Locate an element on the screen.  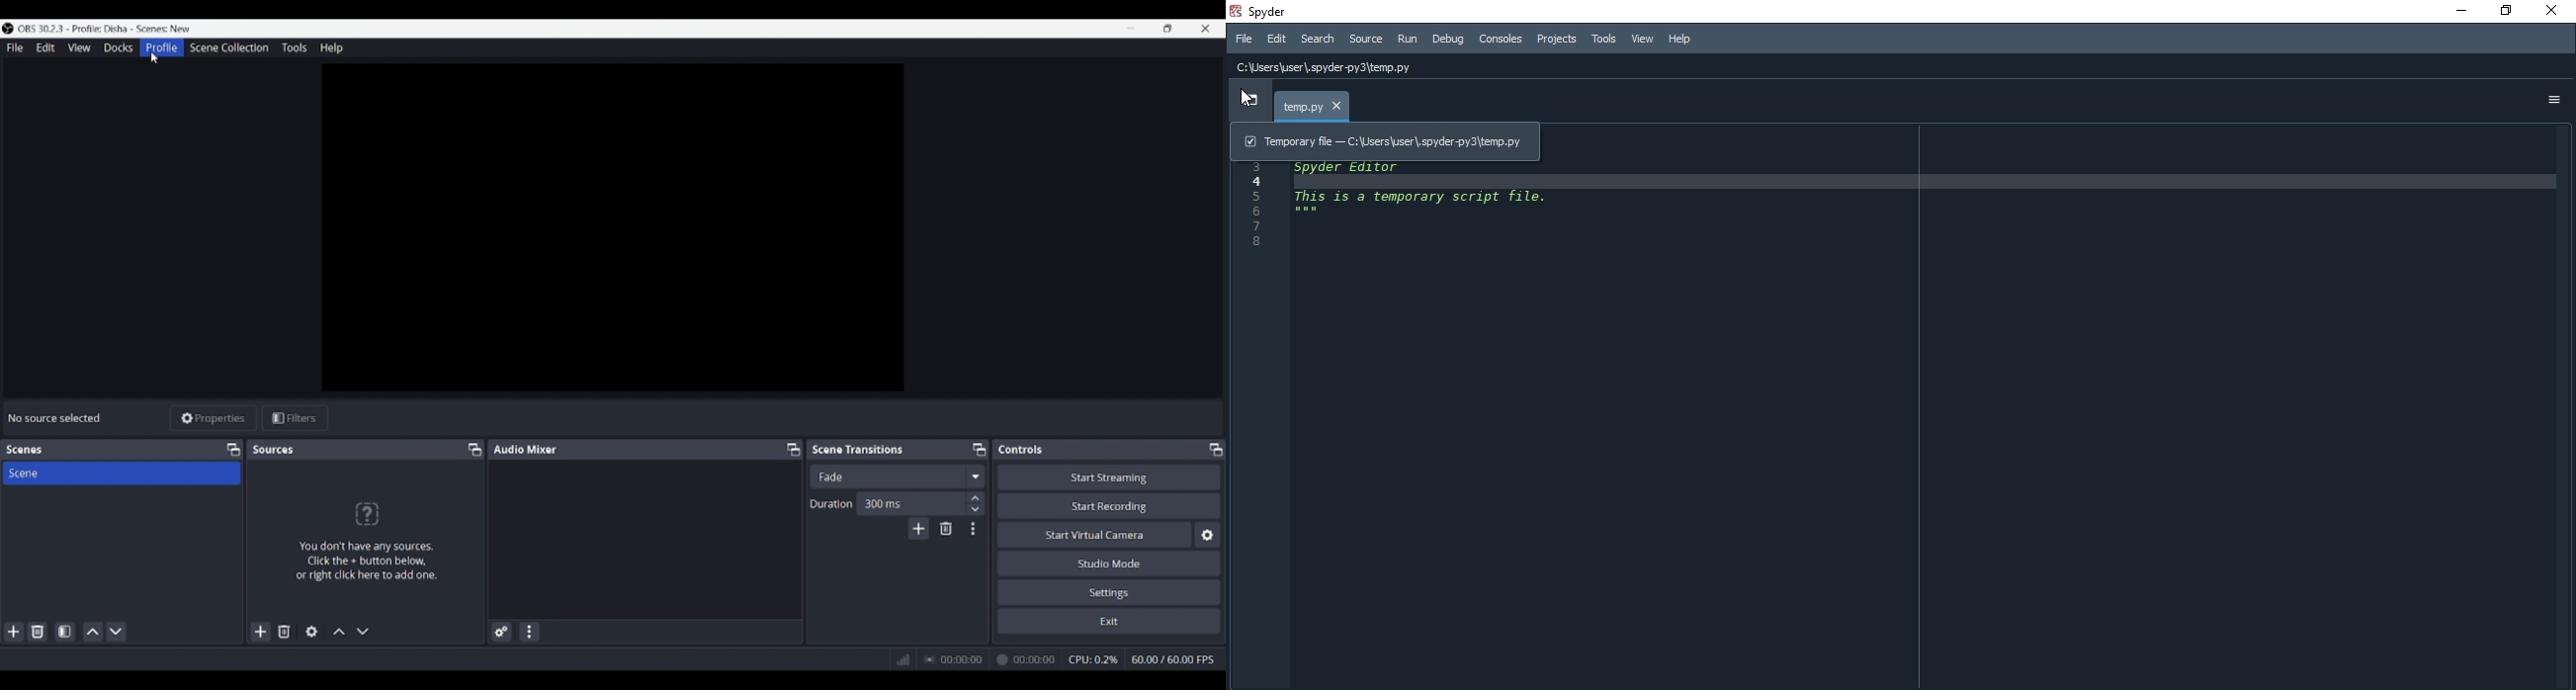
Advanced audio properties is located at coordinates (502, 632).